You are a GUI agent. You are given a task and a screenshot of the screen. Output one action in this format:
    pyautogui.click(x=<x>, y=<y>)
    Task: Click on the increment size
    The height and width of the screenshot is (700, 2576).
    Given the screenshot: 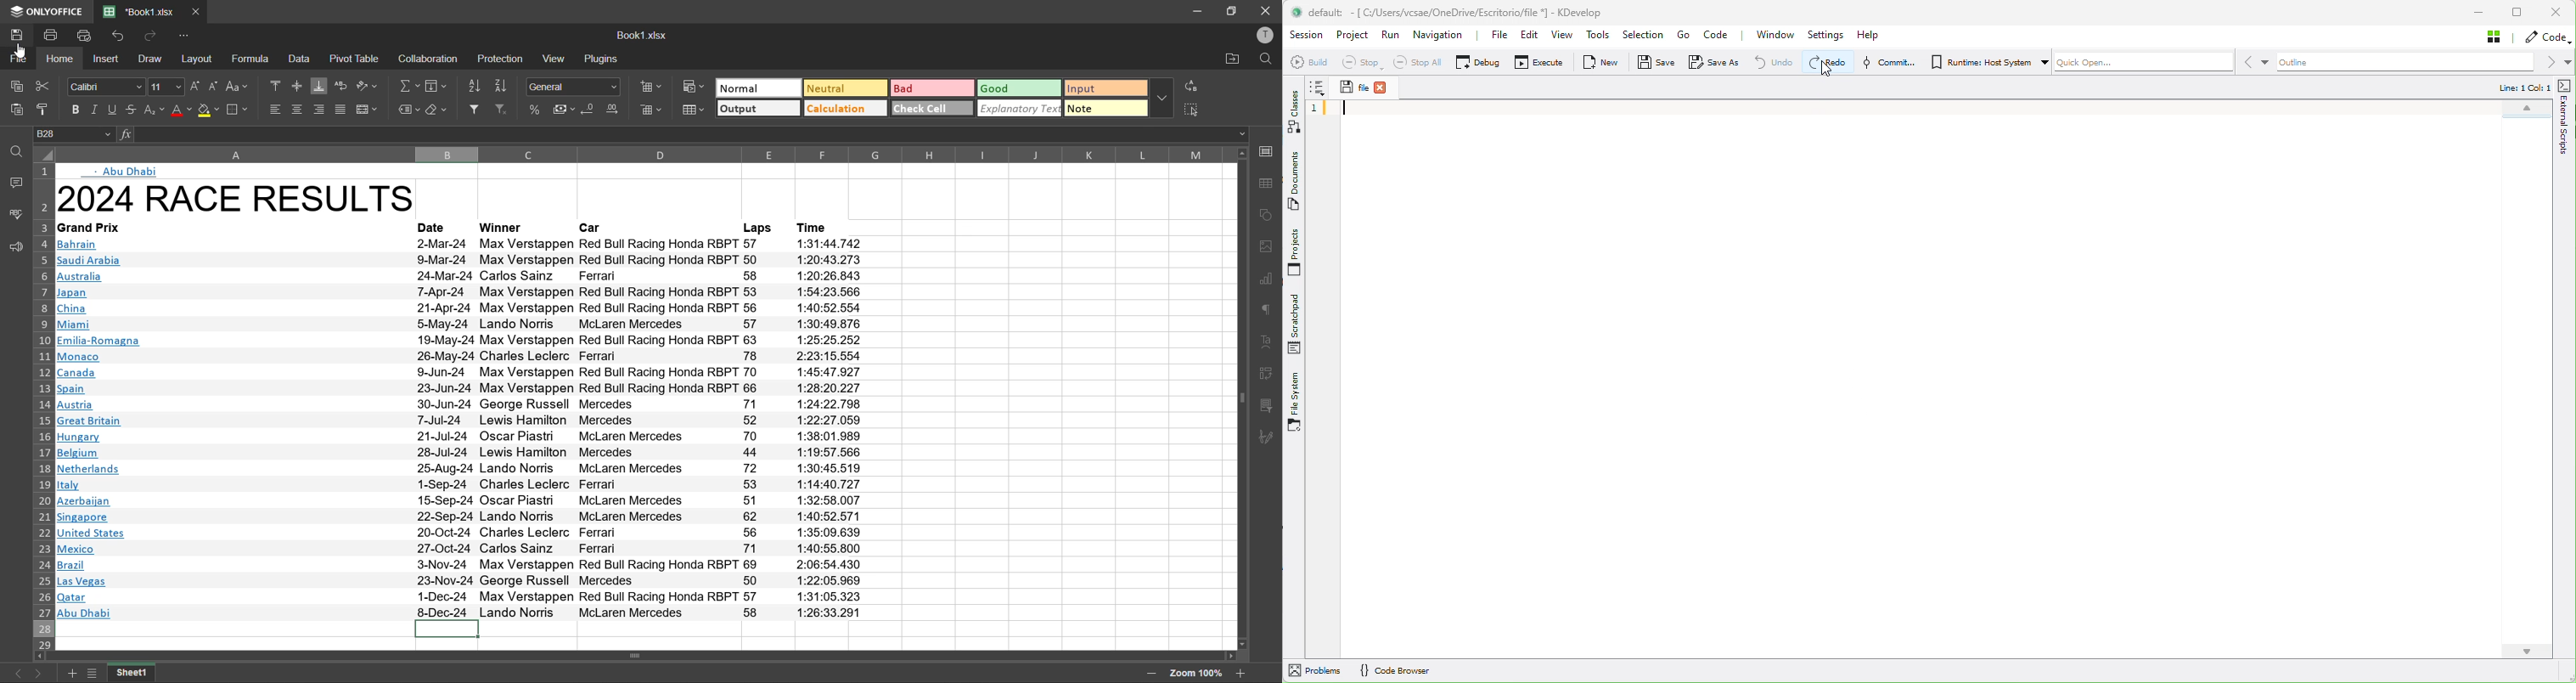 What is the action you would take?
    pyautogui.click(x=195, y=86)
    